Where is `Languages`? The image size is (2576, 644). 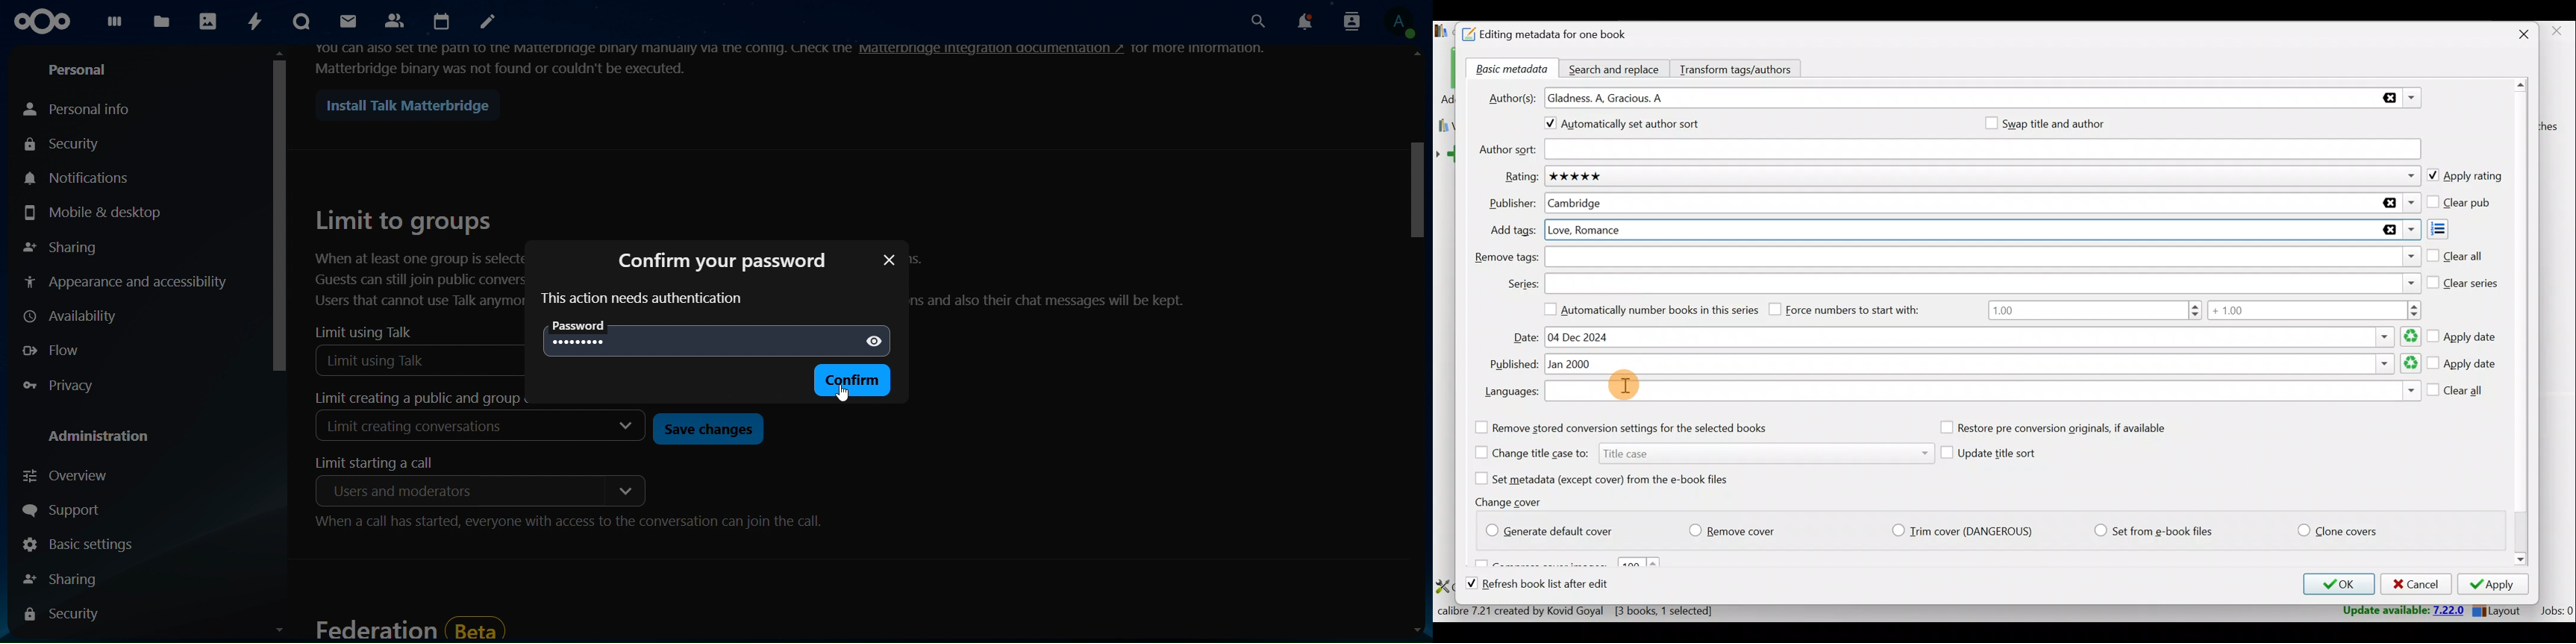
Languages is located at coordinates (1983, 392).